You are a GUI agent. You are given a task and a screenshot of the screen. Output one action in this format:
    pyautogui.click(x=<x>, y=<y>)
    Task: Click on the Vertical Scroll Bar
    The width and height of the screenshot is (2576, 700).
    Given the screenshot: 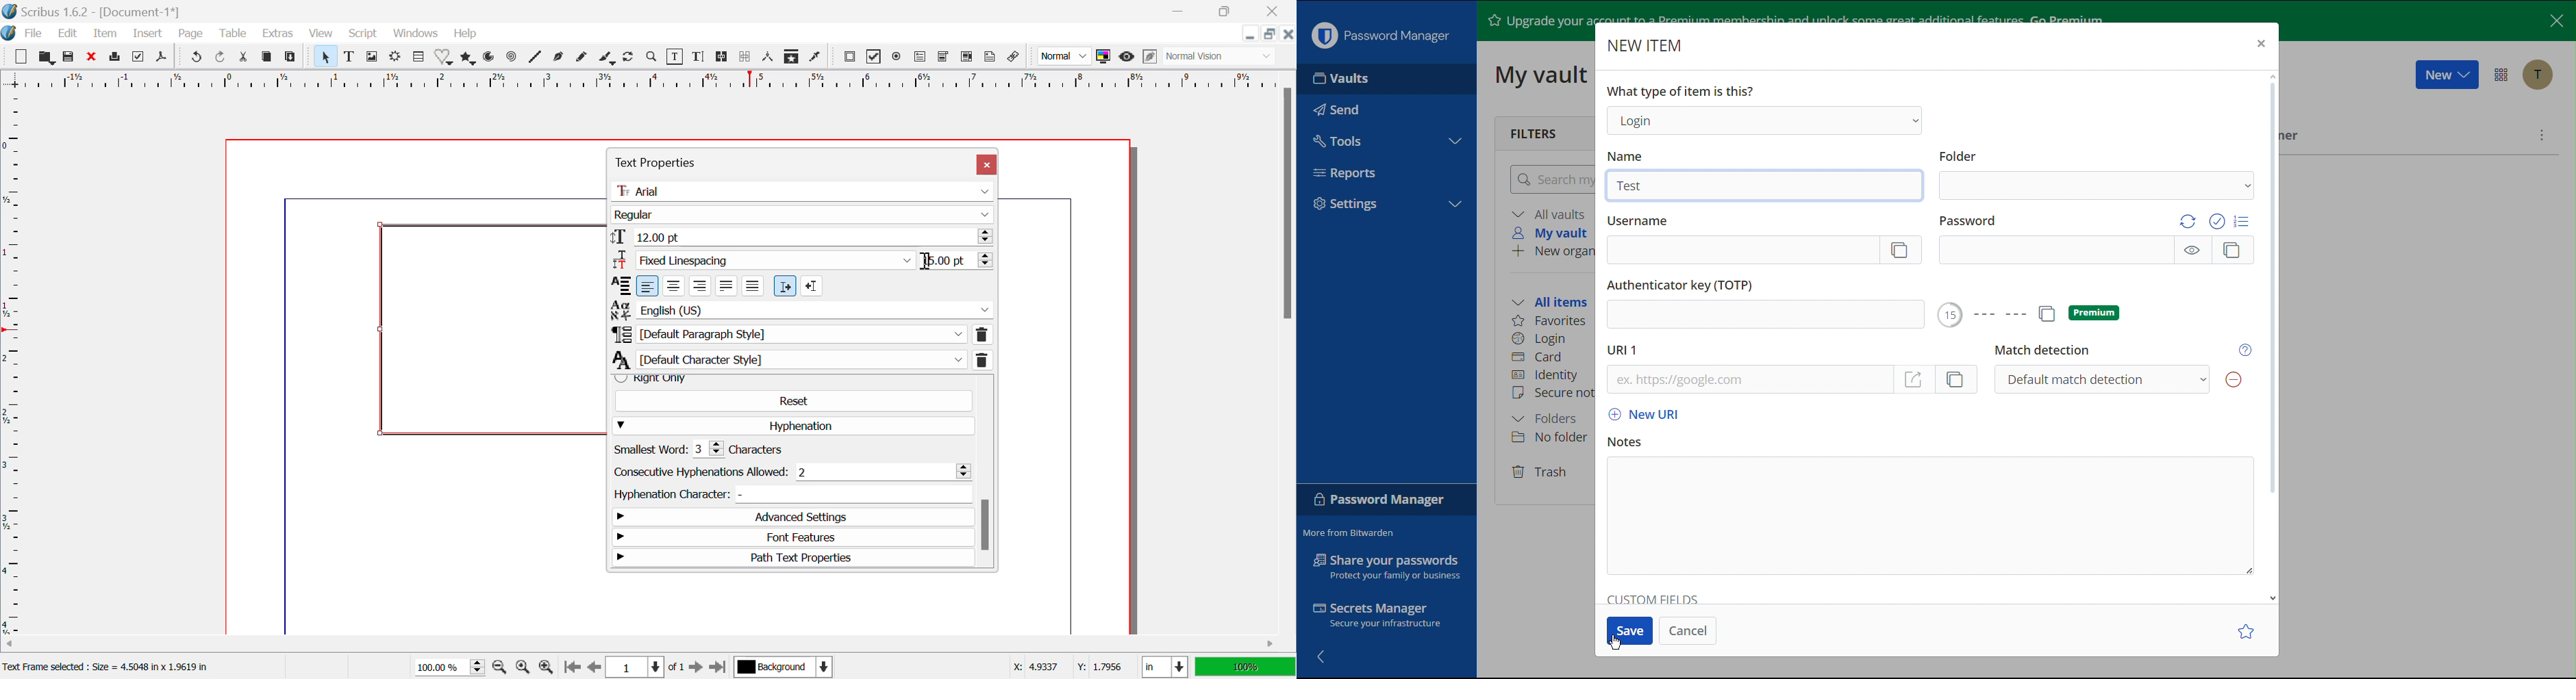 What is the action you would take?
    pyautogui.click(x=1285, y=358)
    